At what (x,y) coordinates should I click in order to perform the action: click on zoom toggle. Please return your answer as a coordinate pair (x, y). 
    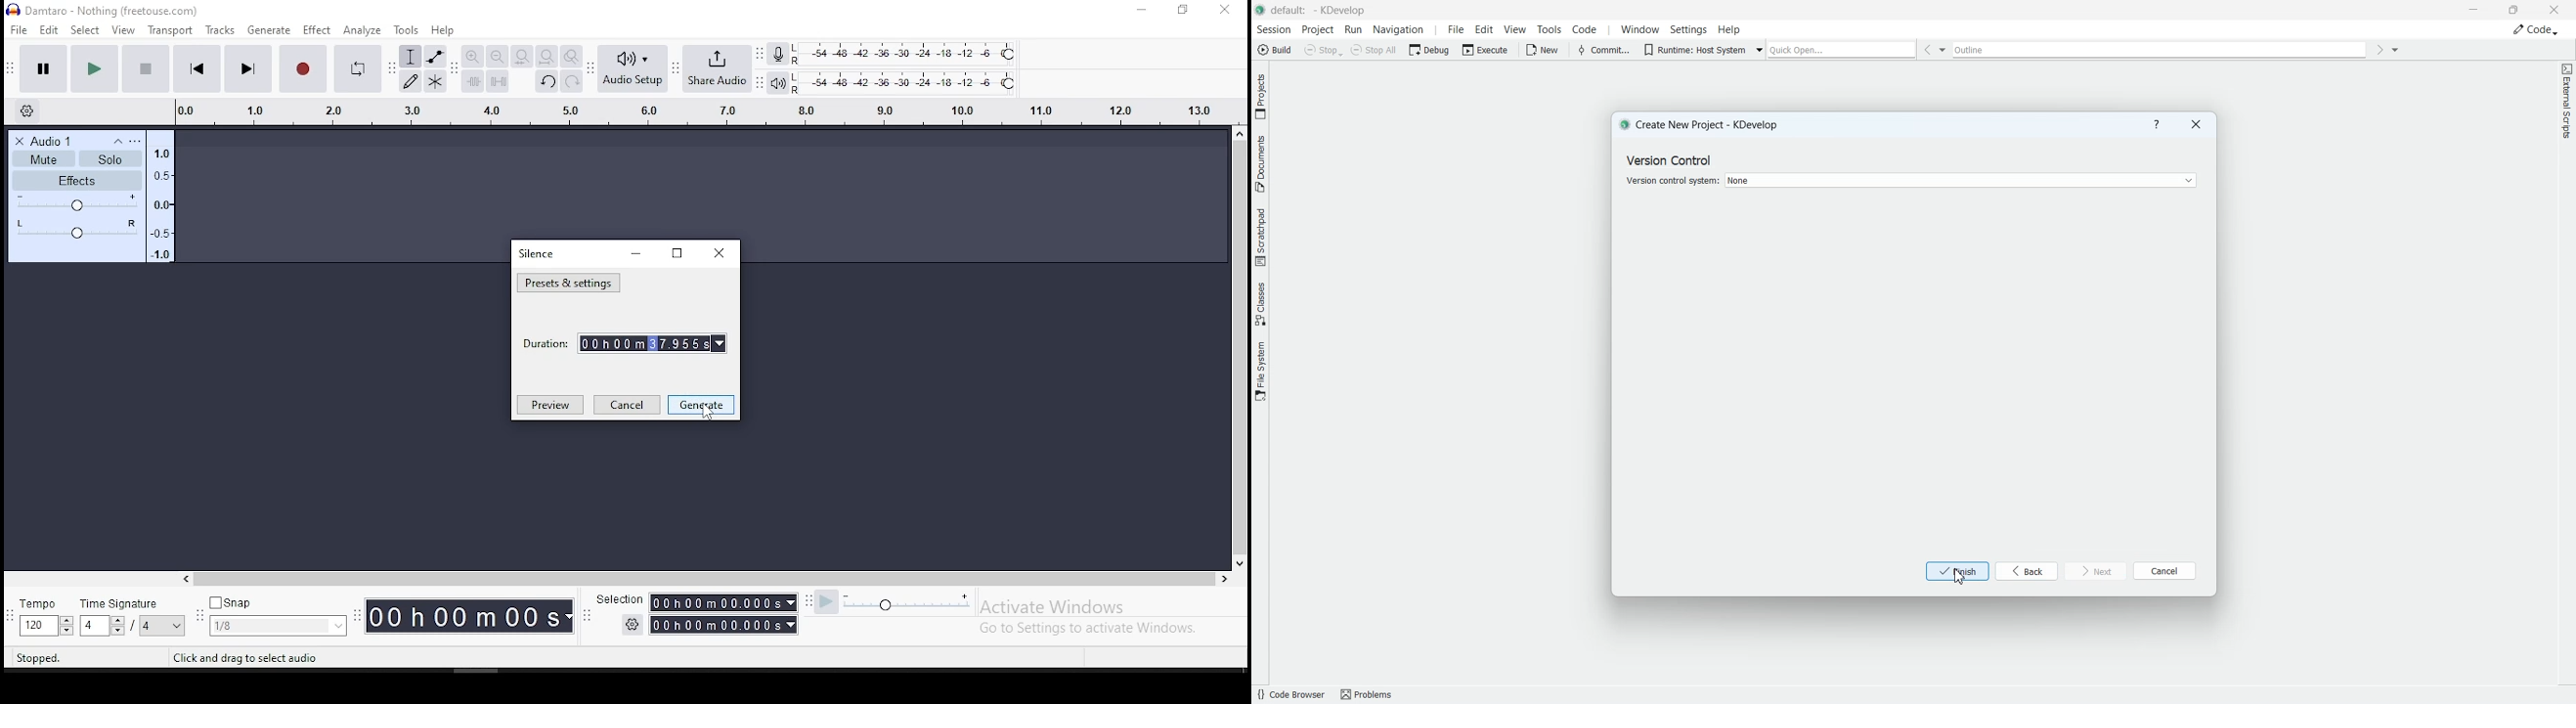
    Looking at the image, I should click on (572, 57).